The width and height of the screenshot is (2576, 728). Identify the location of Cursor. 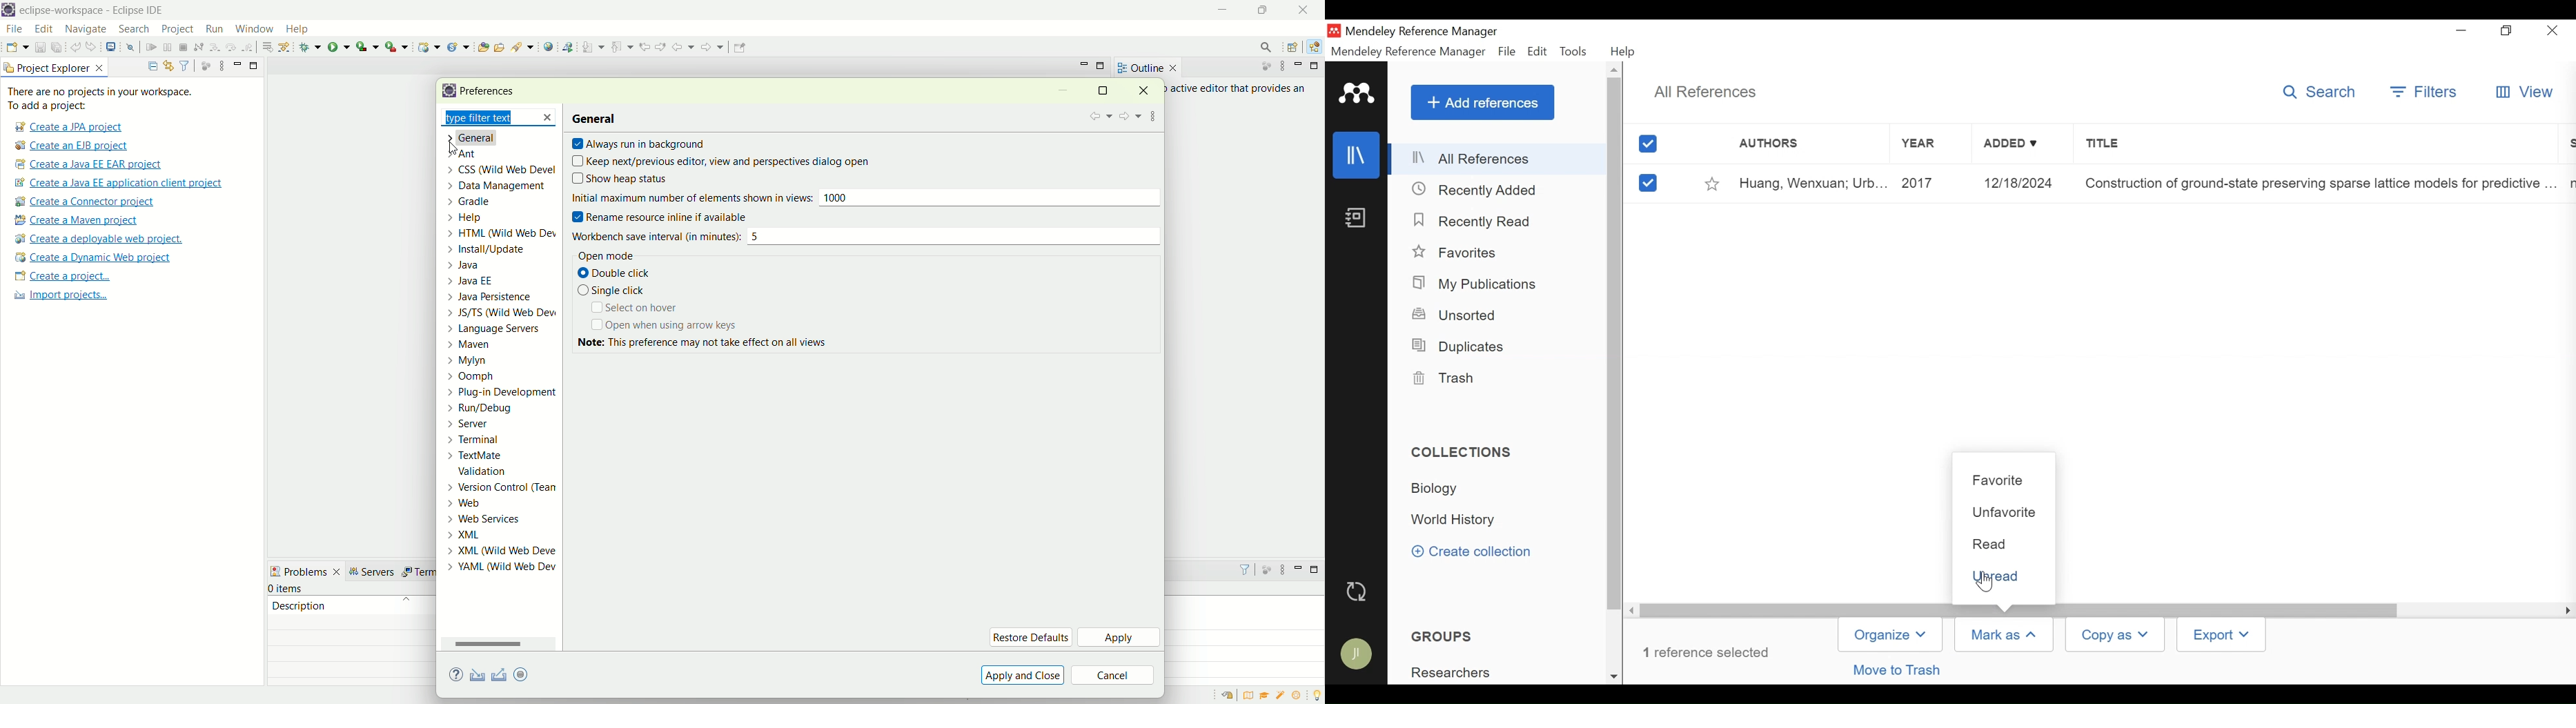
(1986, 584).